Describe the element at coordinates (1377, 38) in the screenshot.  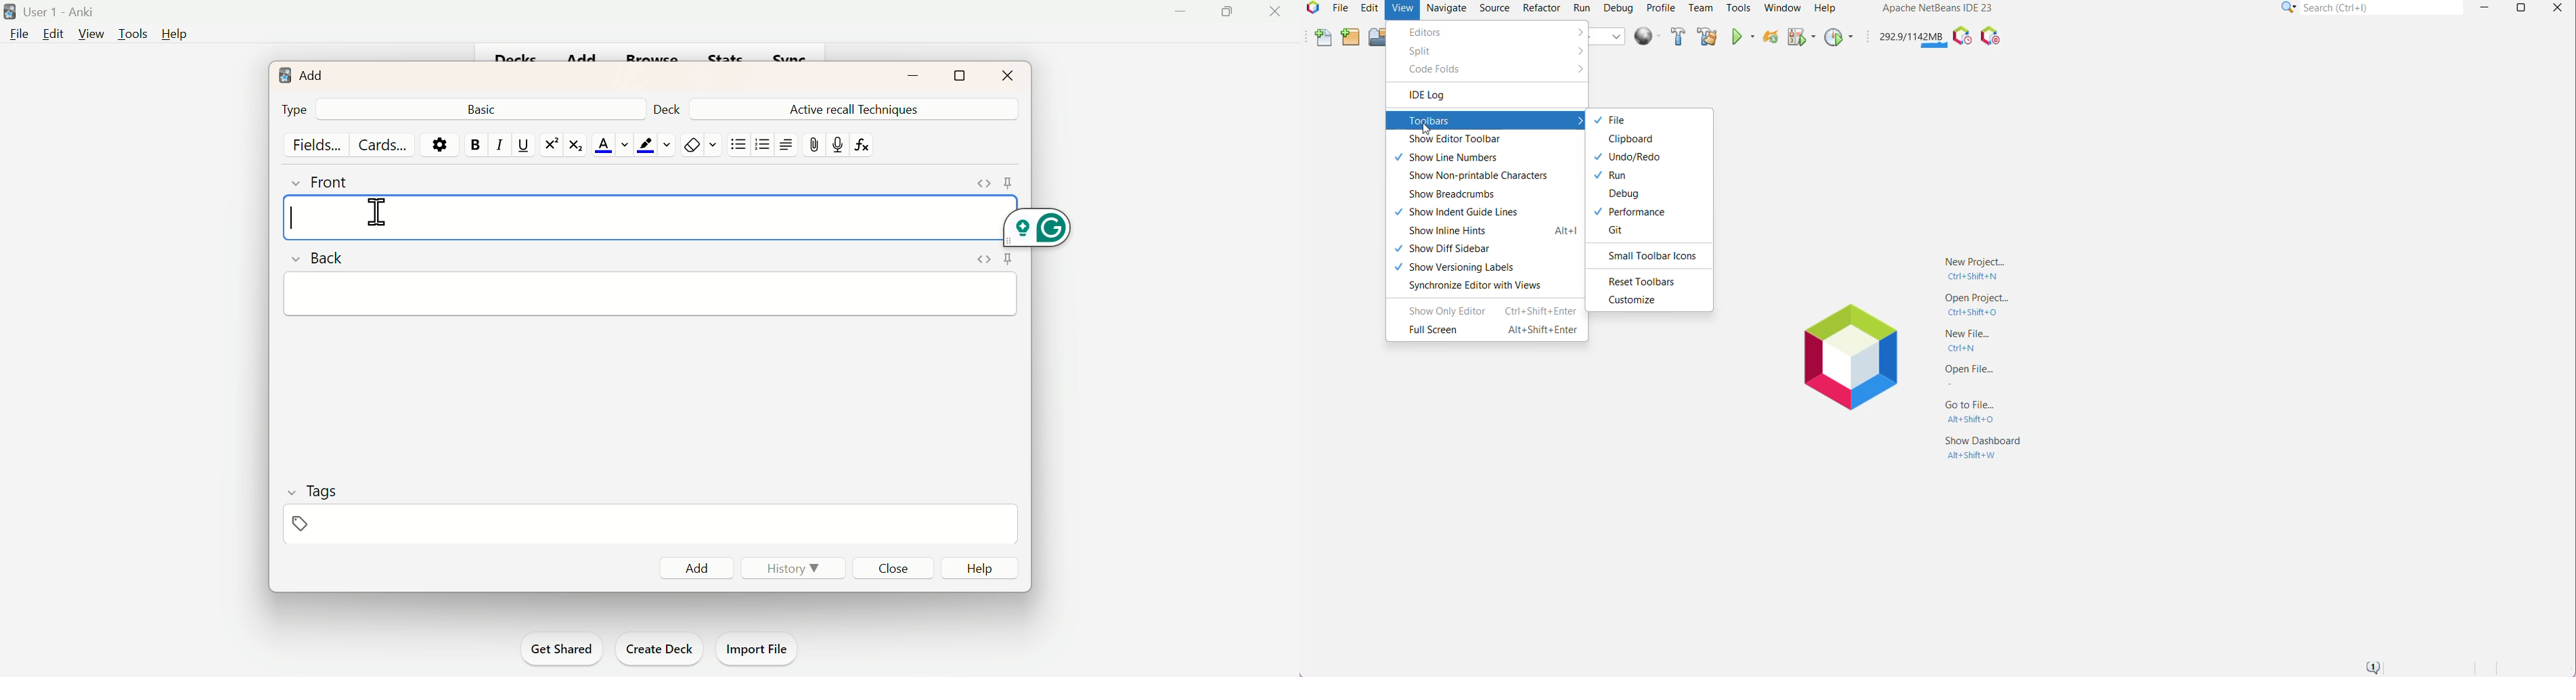
I see `Open Project` at that location.